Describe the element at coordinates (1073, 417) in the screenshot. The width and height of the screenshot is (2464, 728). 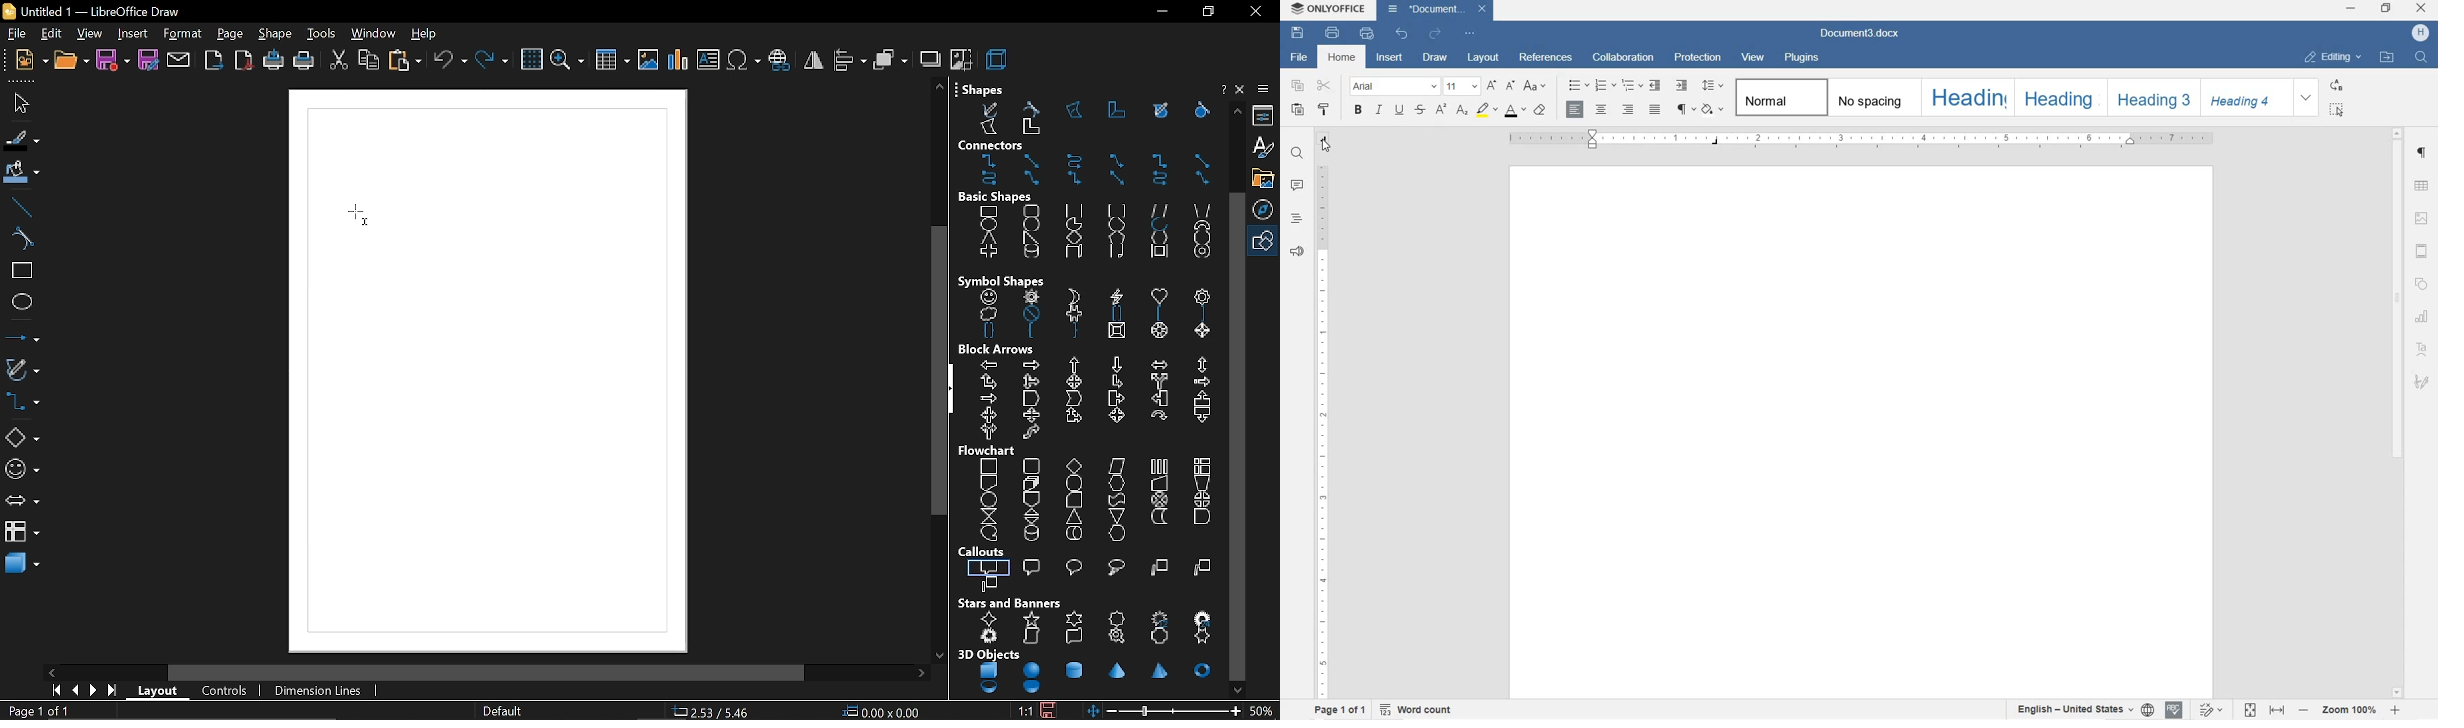
I see `up and right arrow callout` at that location.